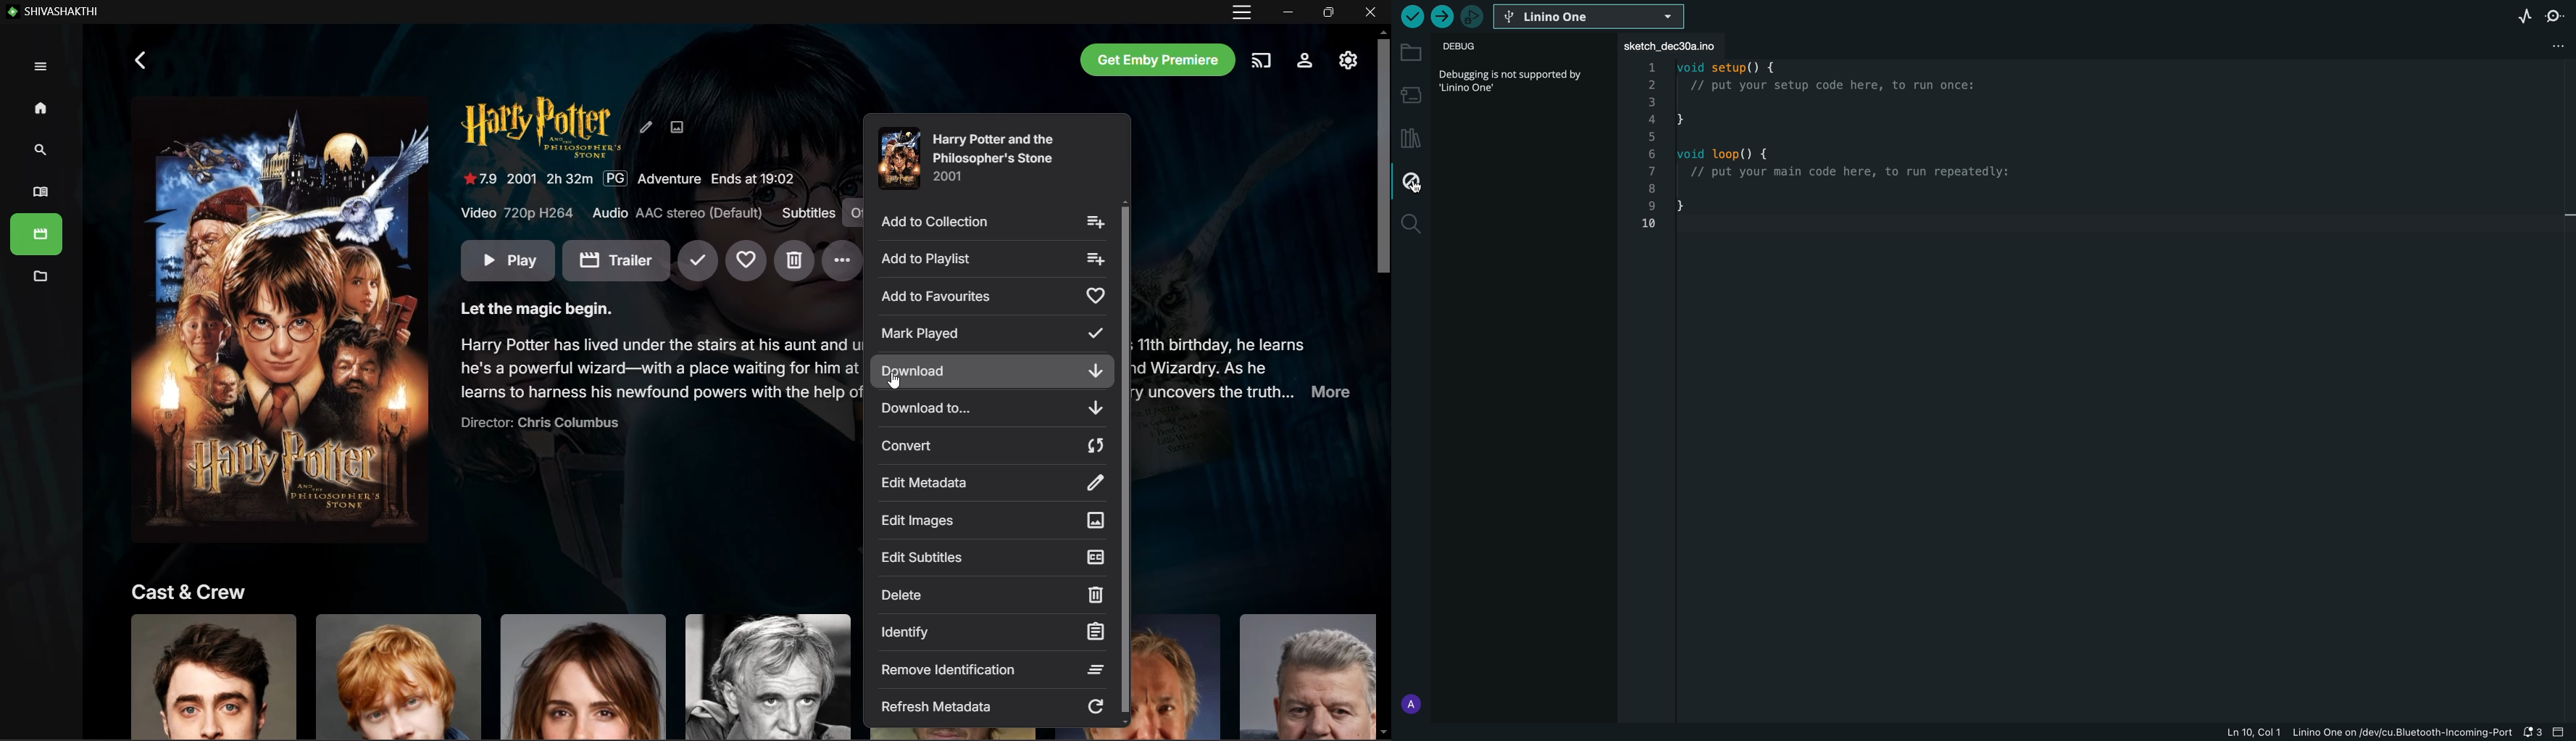 This screenshot has width=2576, height=756. What do you see at coordinates (994, 447) in the screenshot?
I see `Convert` at bounding box center [994, 447].